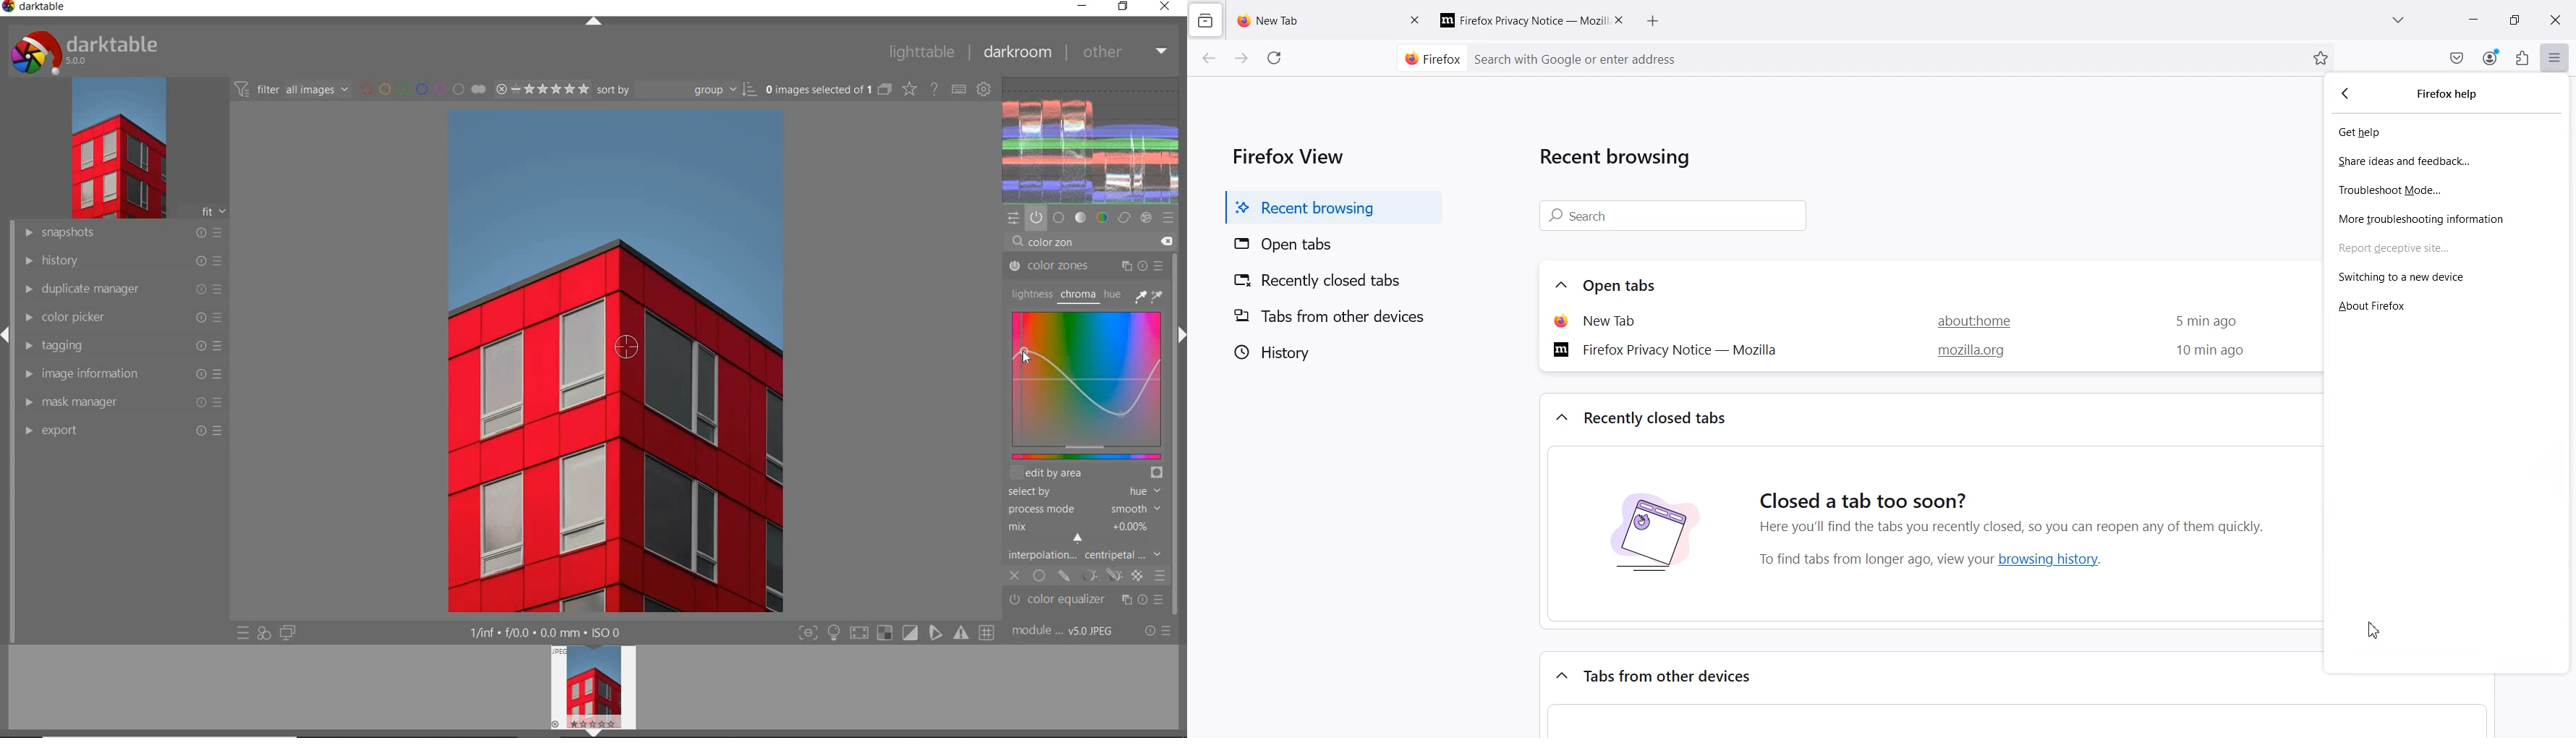 This screenshot has width=2576, height=756. I want to click on Open tabs, so click(1328, 245).